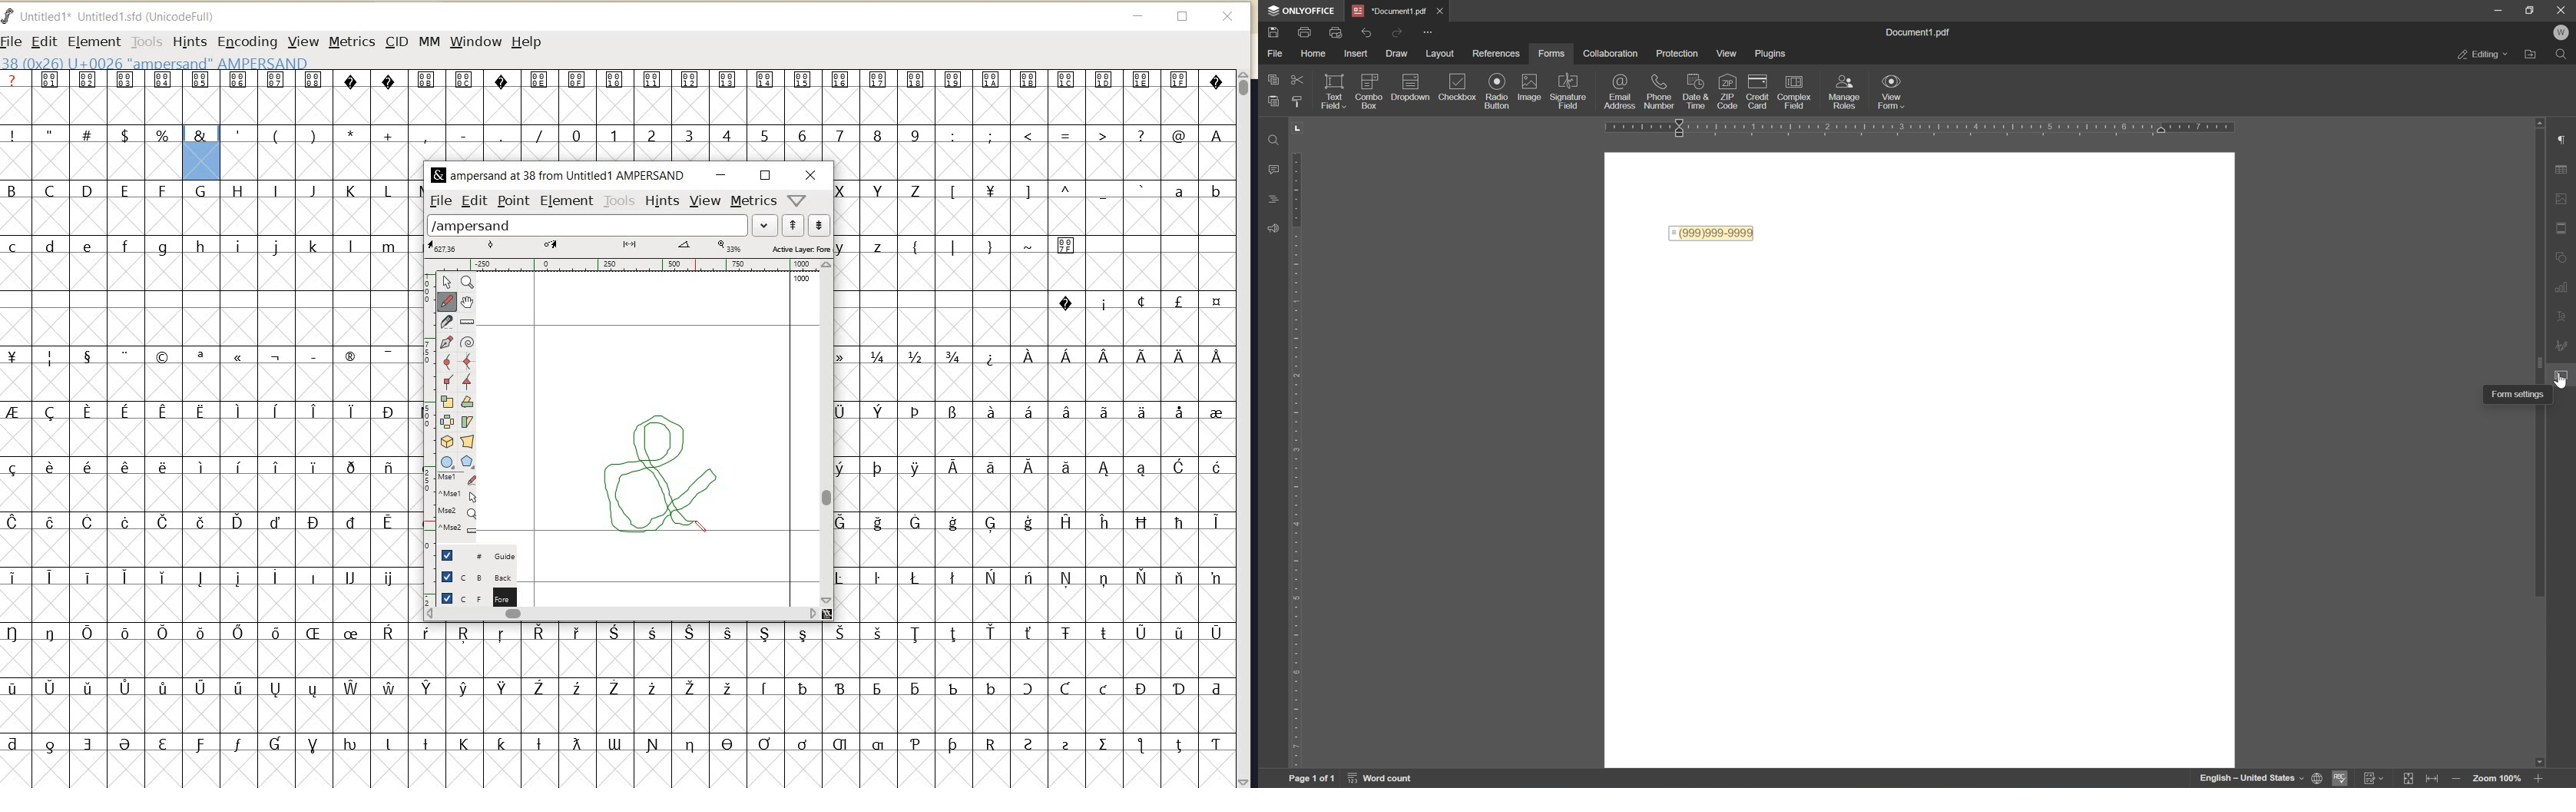 The height and width of the screenshot is (812, 2576). Describe the element at coordinates (1922, 32) in the screenshot. I see `document1.pdf` at that location.